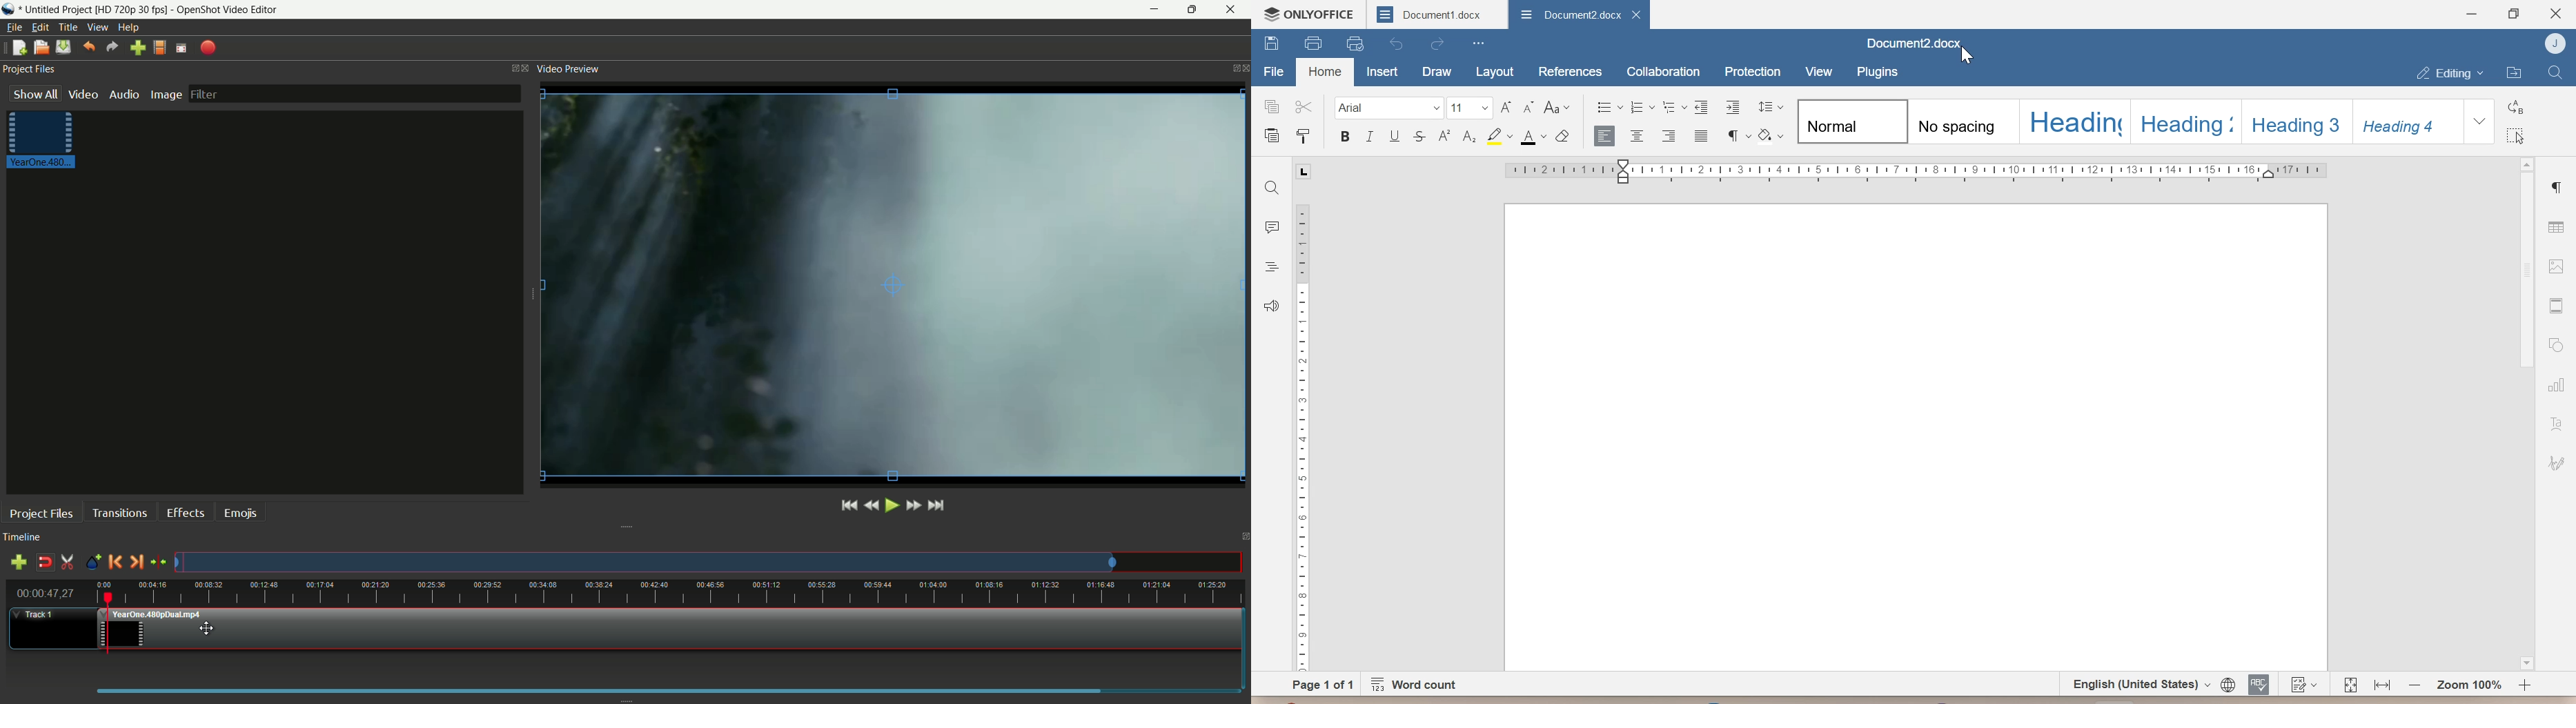 The width and height of the screenshot is (2576, 728). What do you see at coordinates (138, 48) in the screenshot?
I see `import file` at bounding box center [138, 48].